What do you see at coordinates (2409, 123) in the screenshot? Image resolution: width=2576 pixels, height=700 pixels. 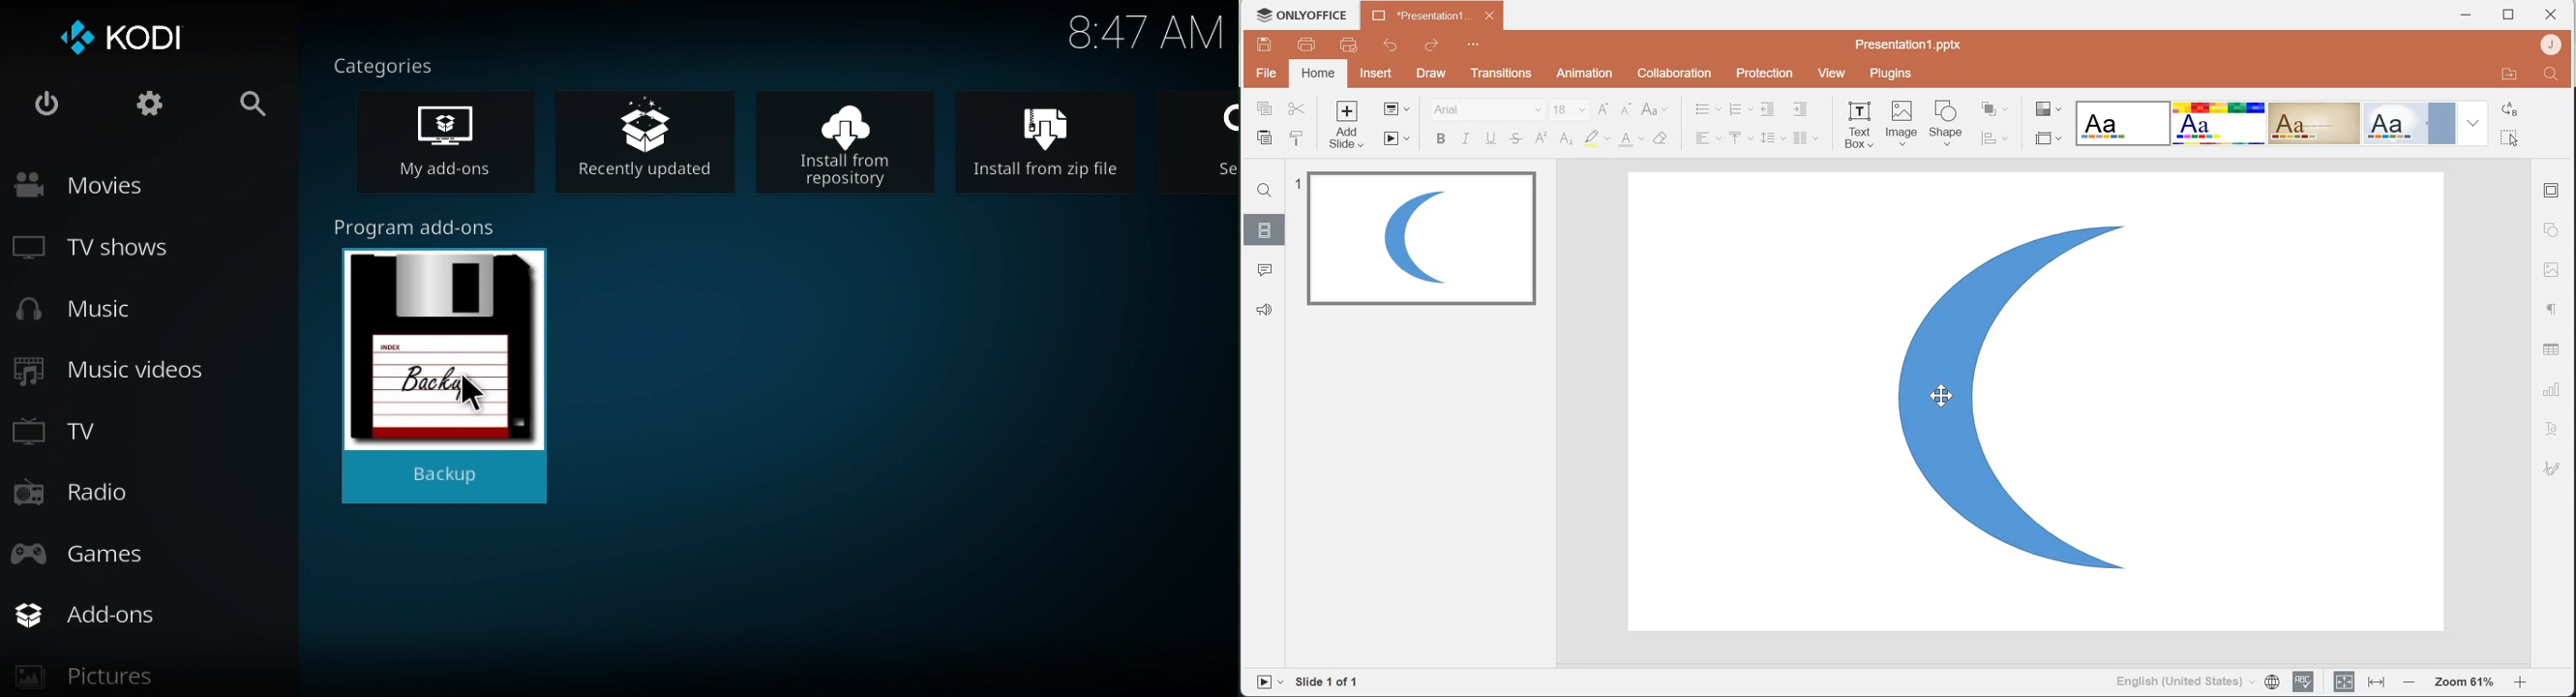 I see `Official` at bounding box center [2409, 123].